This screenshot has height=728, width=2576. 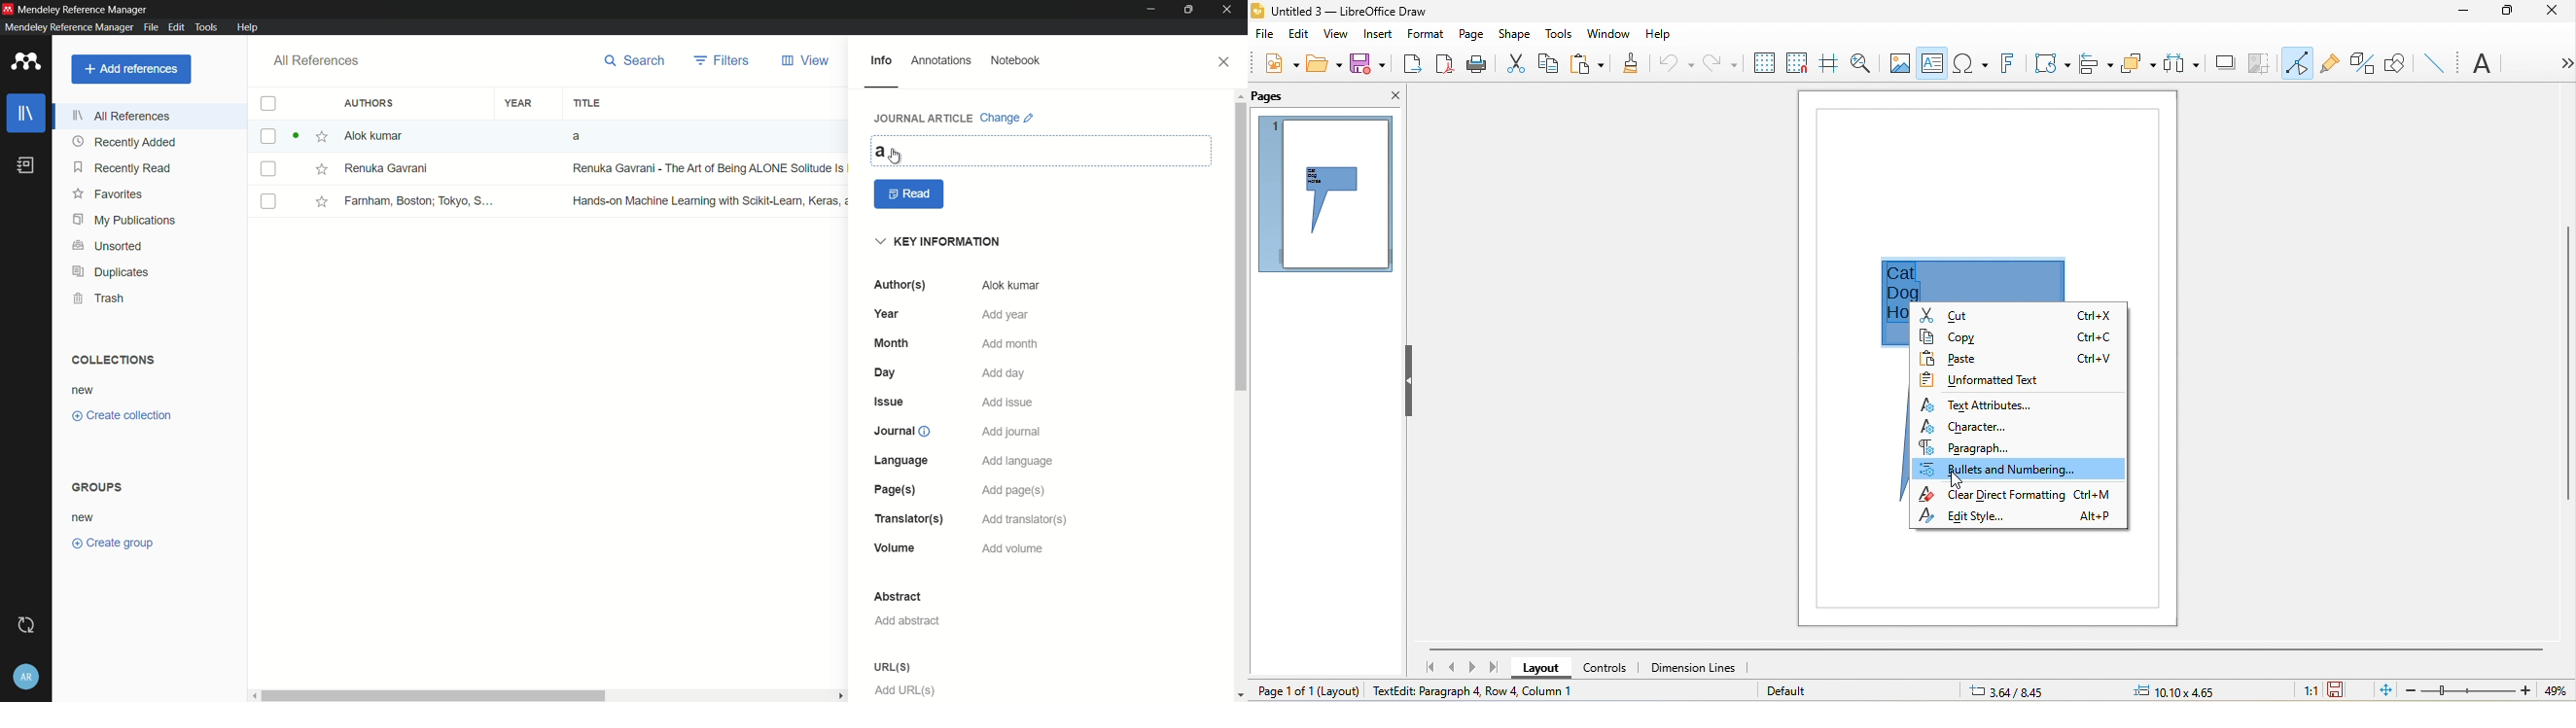 What do you see at coordinates (1429, 667) in the screenshot?
I see `first page` at bounding box center [1429, 667].